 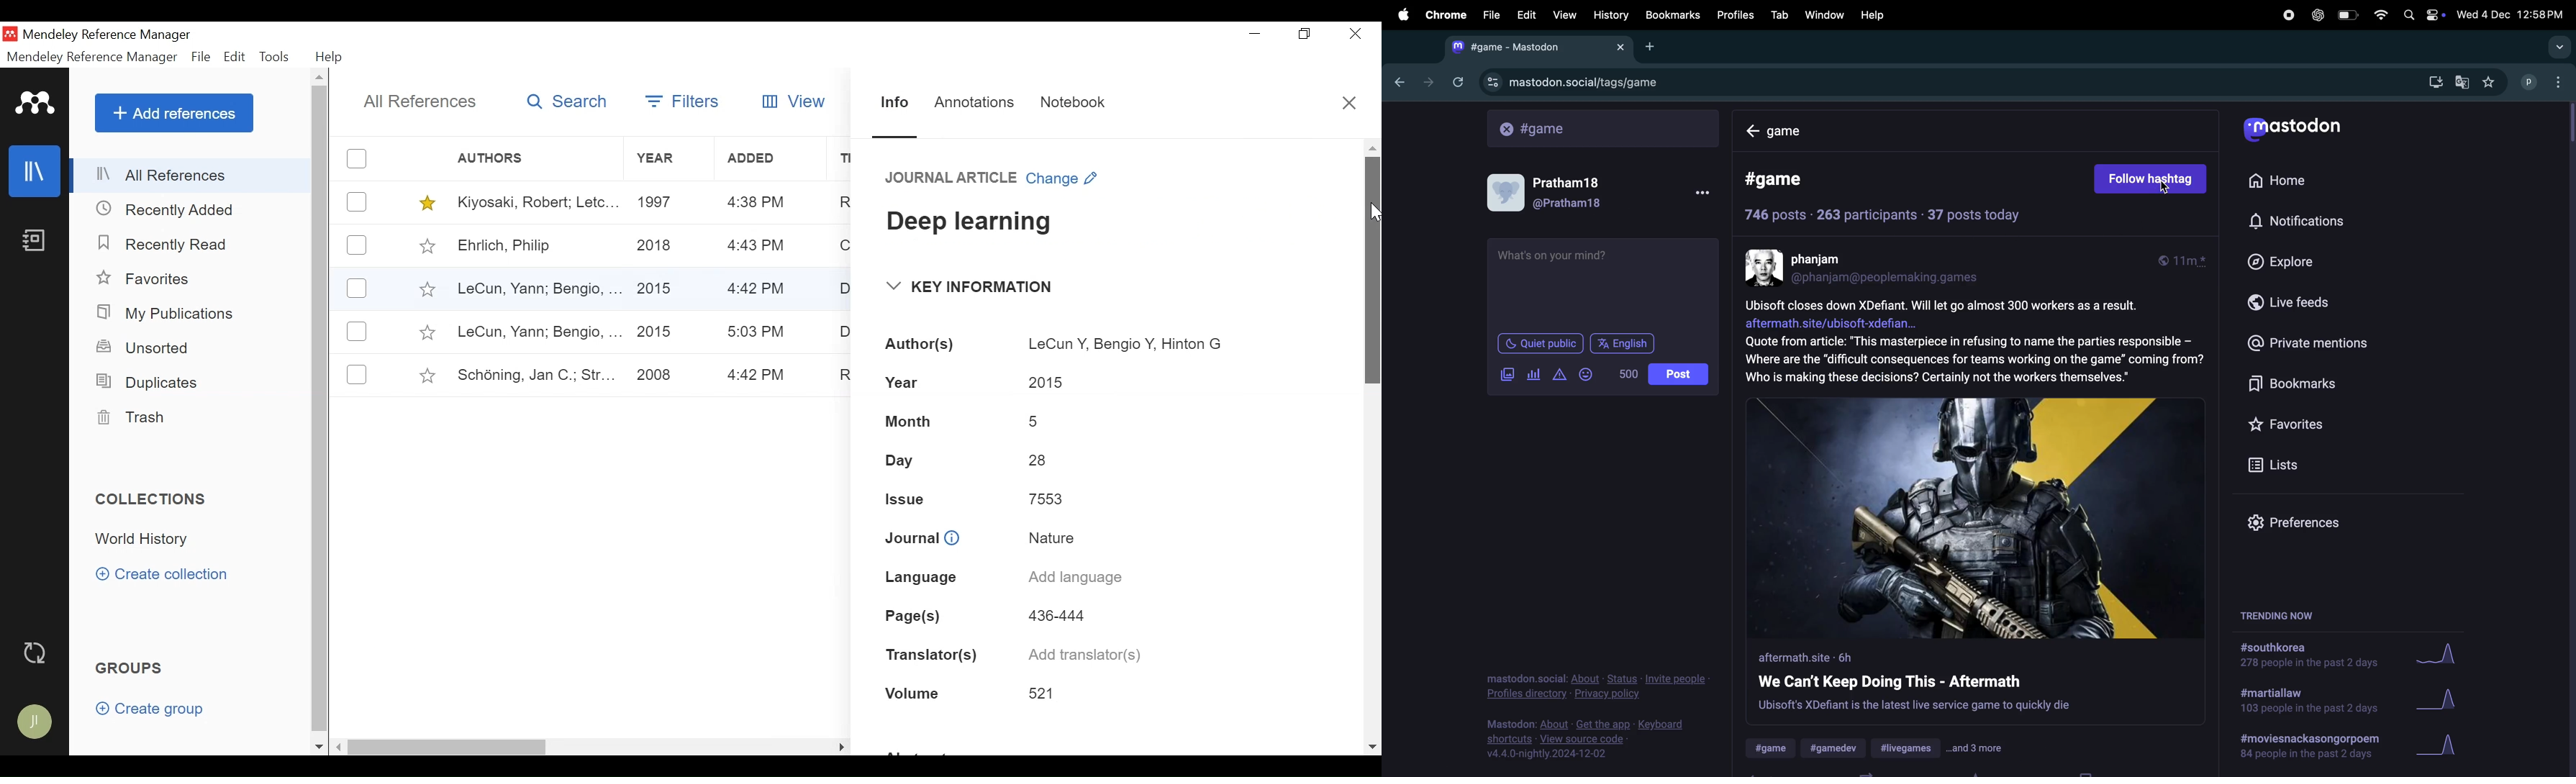 I want to click on Mendeley Desktop Icon, so click(x=12, y=34).